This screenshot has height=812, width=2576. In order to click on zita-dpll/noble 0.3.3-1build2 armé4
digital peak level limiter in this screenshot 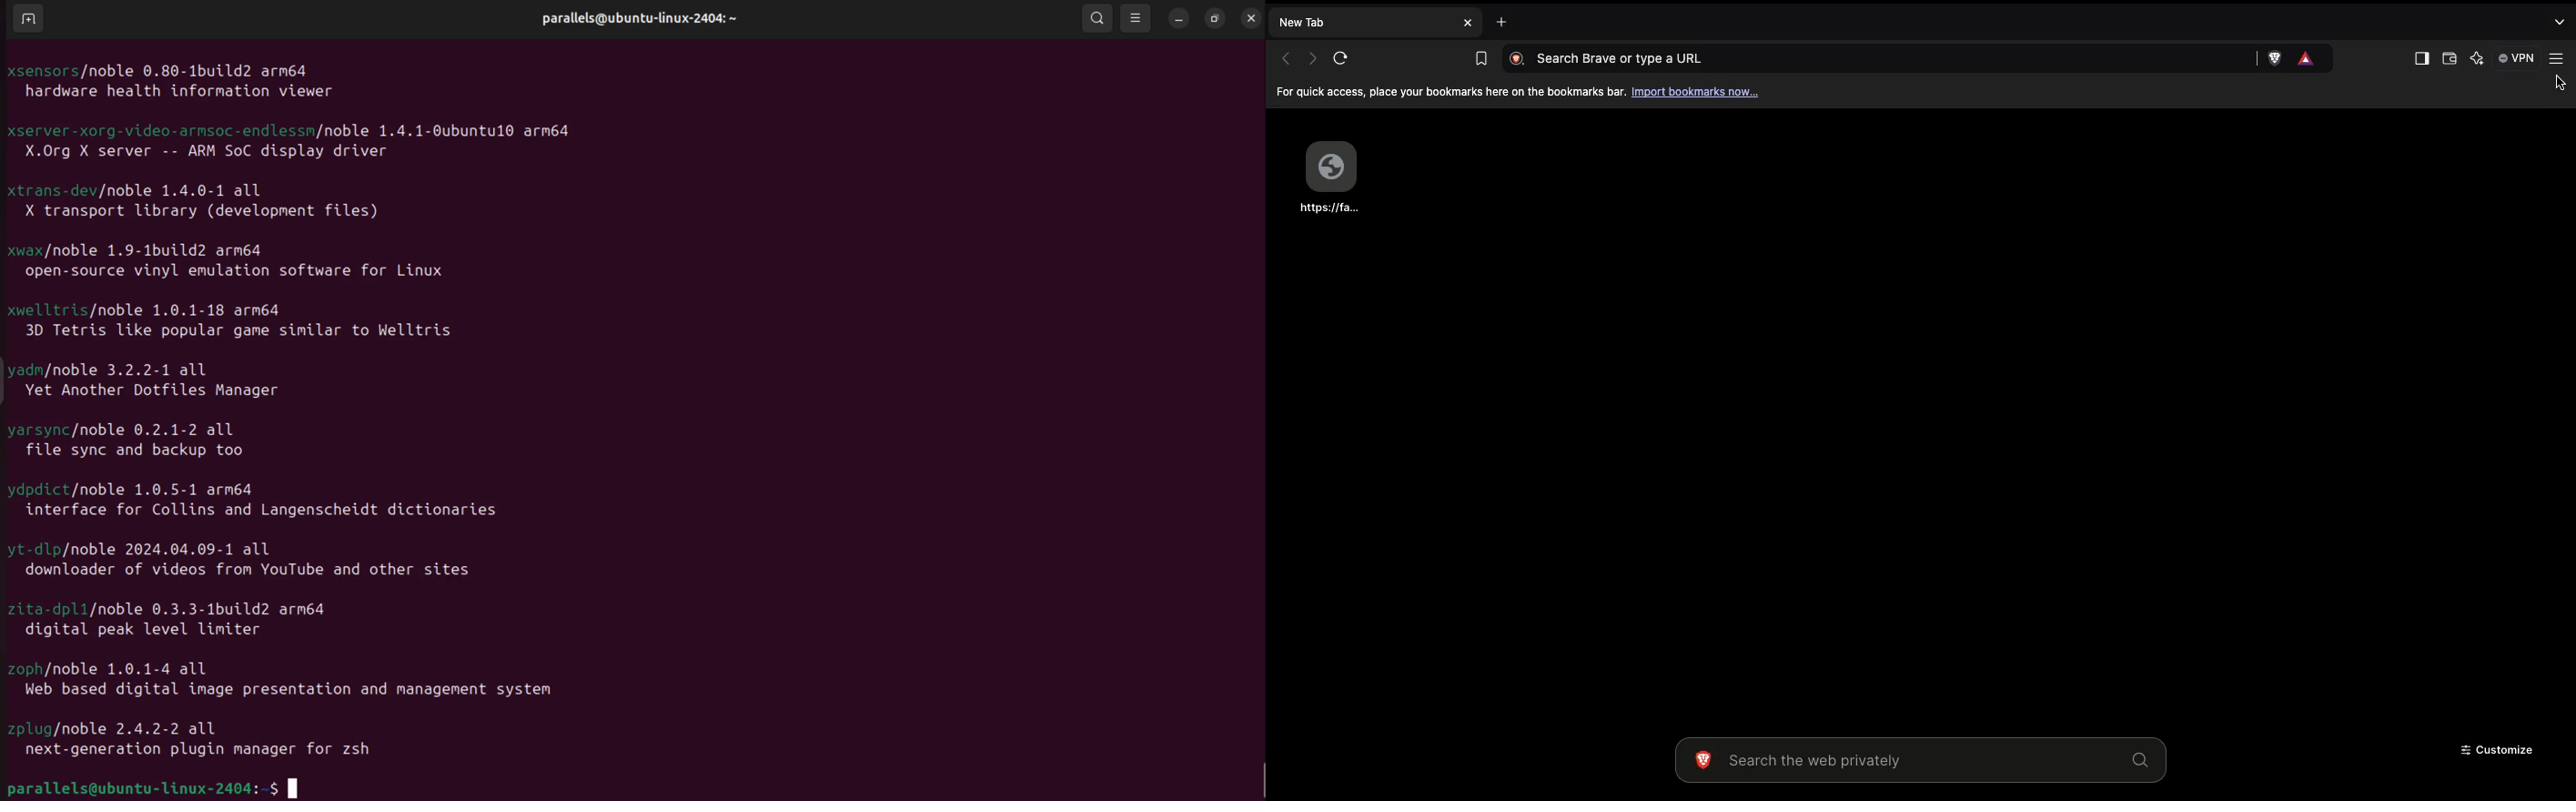, I will do `click(186, 622)`.